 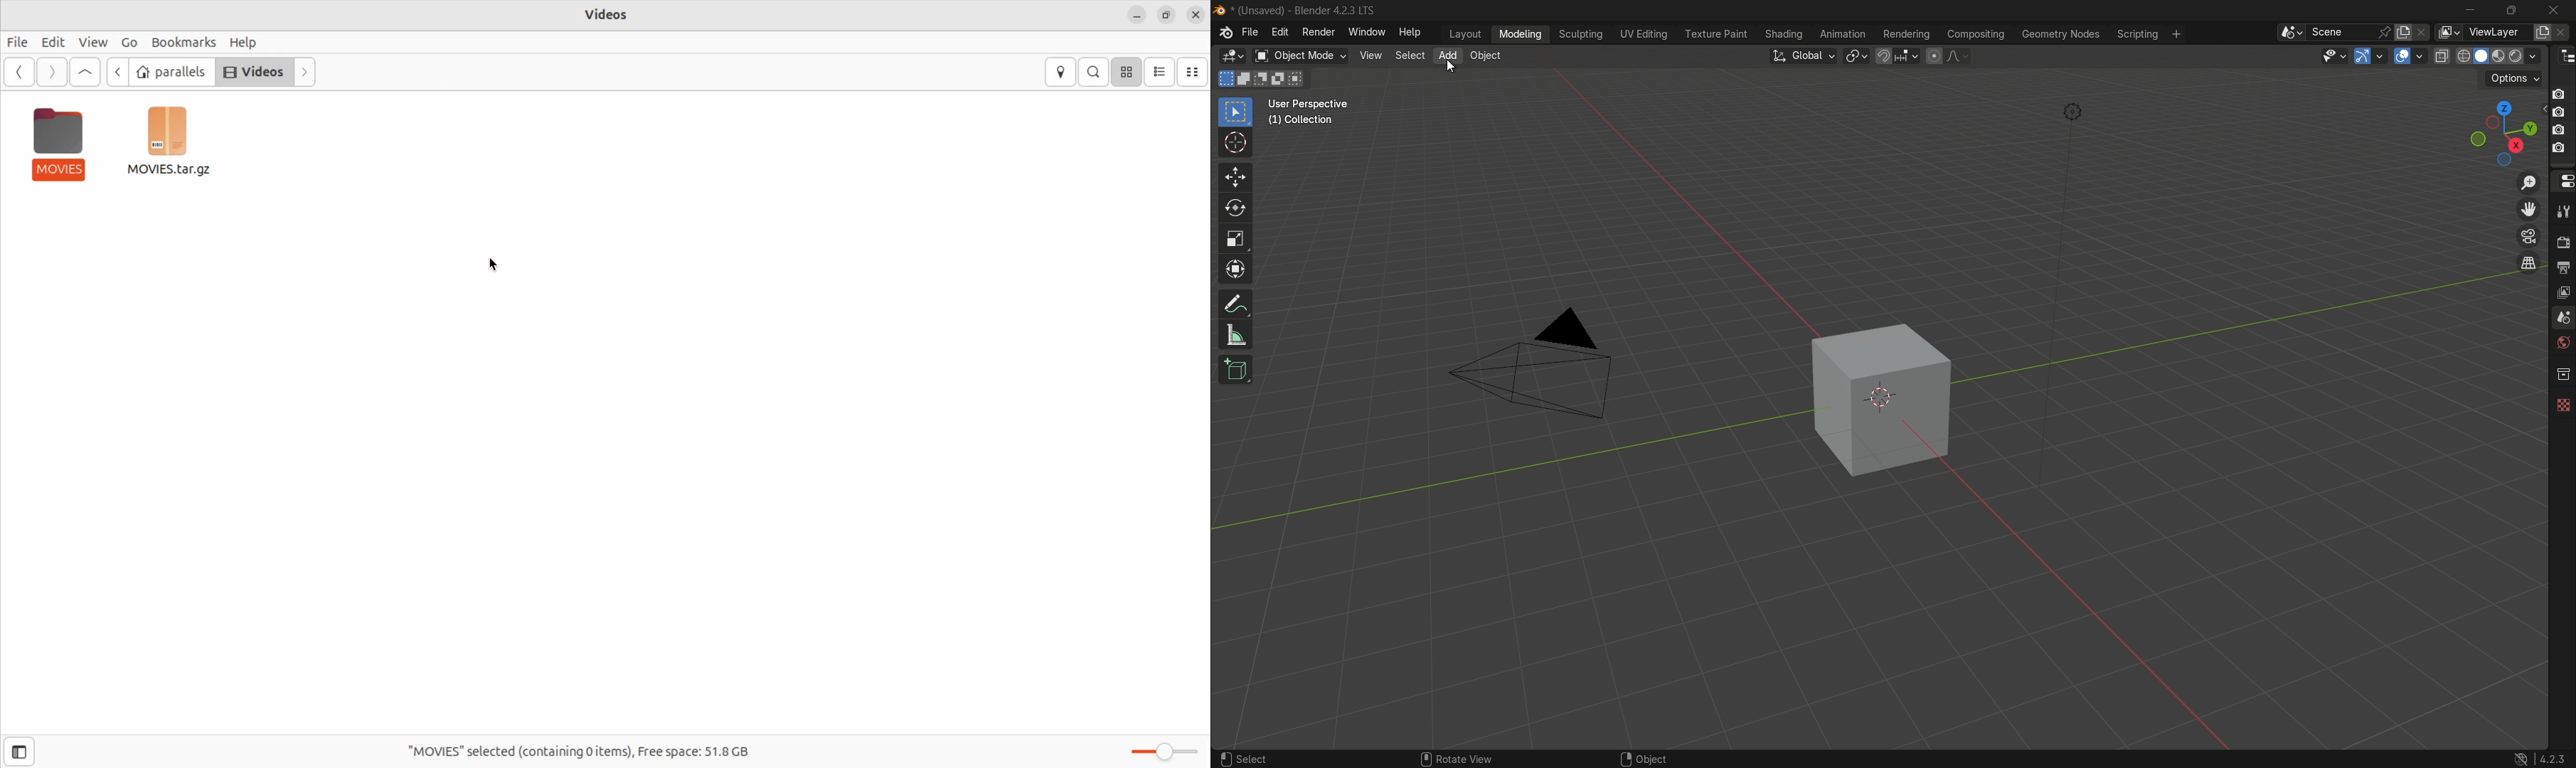 What do you see at coordinates (2564, 292) in the screenshot?
I see `view layer` at bounding box center [2564, 292].